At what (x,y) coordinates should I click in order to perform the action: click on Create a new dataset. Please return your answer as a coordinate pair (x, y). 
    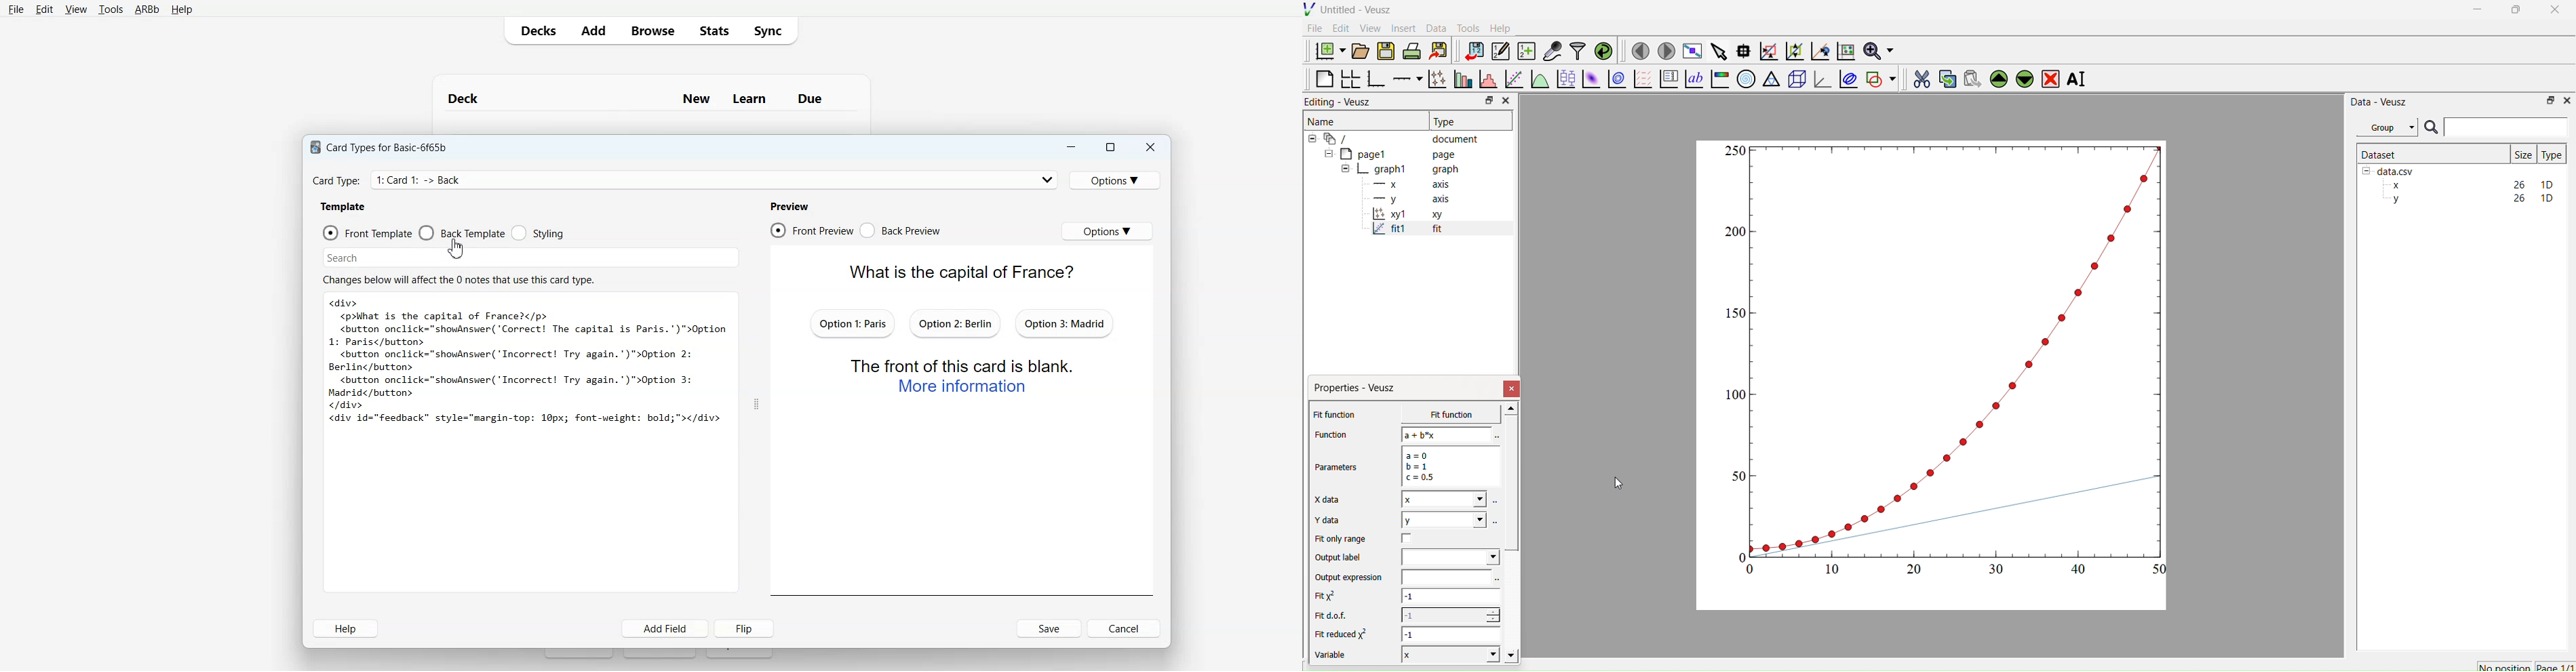
    Looking at the image, I should click on (1526, 51).